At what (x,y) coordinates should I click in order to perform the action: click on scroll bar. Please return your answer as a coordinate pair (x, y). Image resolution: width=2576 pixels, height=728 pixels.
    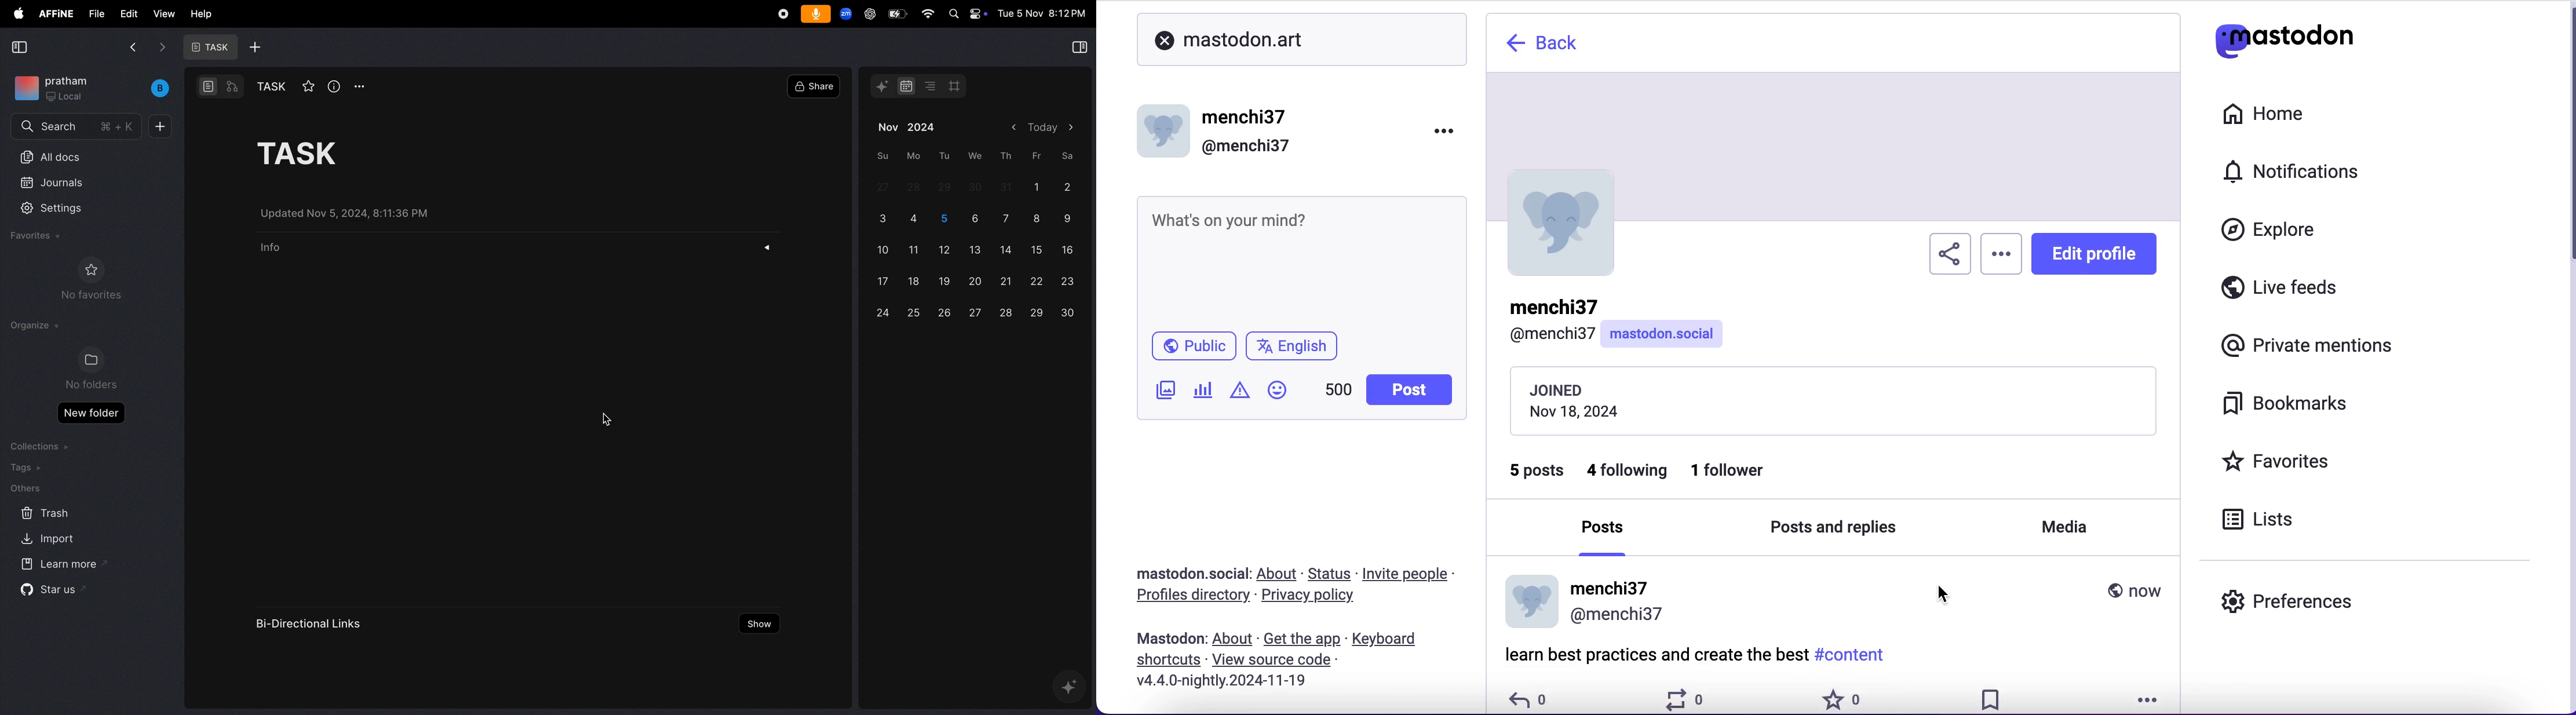
    Looking at the image, I should click on (2570, 145).